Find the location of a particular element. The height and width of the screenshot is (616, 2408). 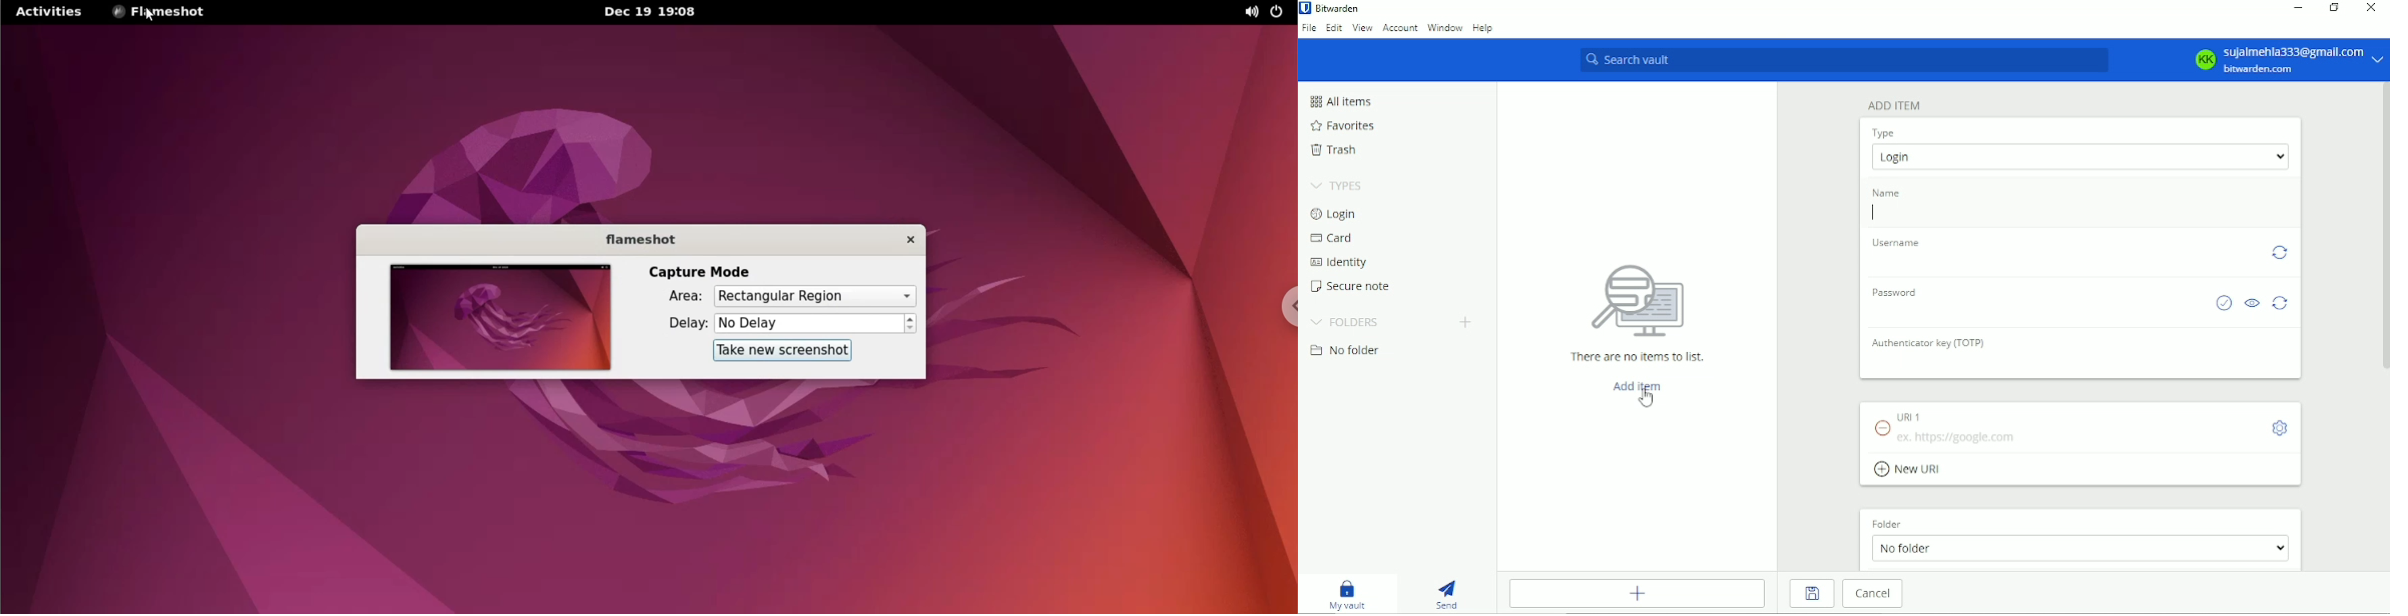

enter name is located at coordinates (2079, 213).